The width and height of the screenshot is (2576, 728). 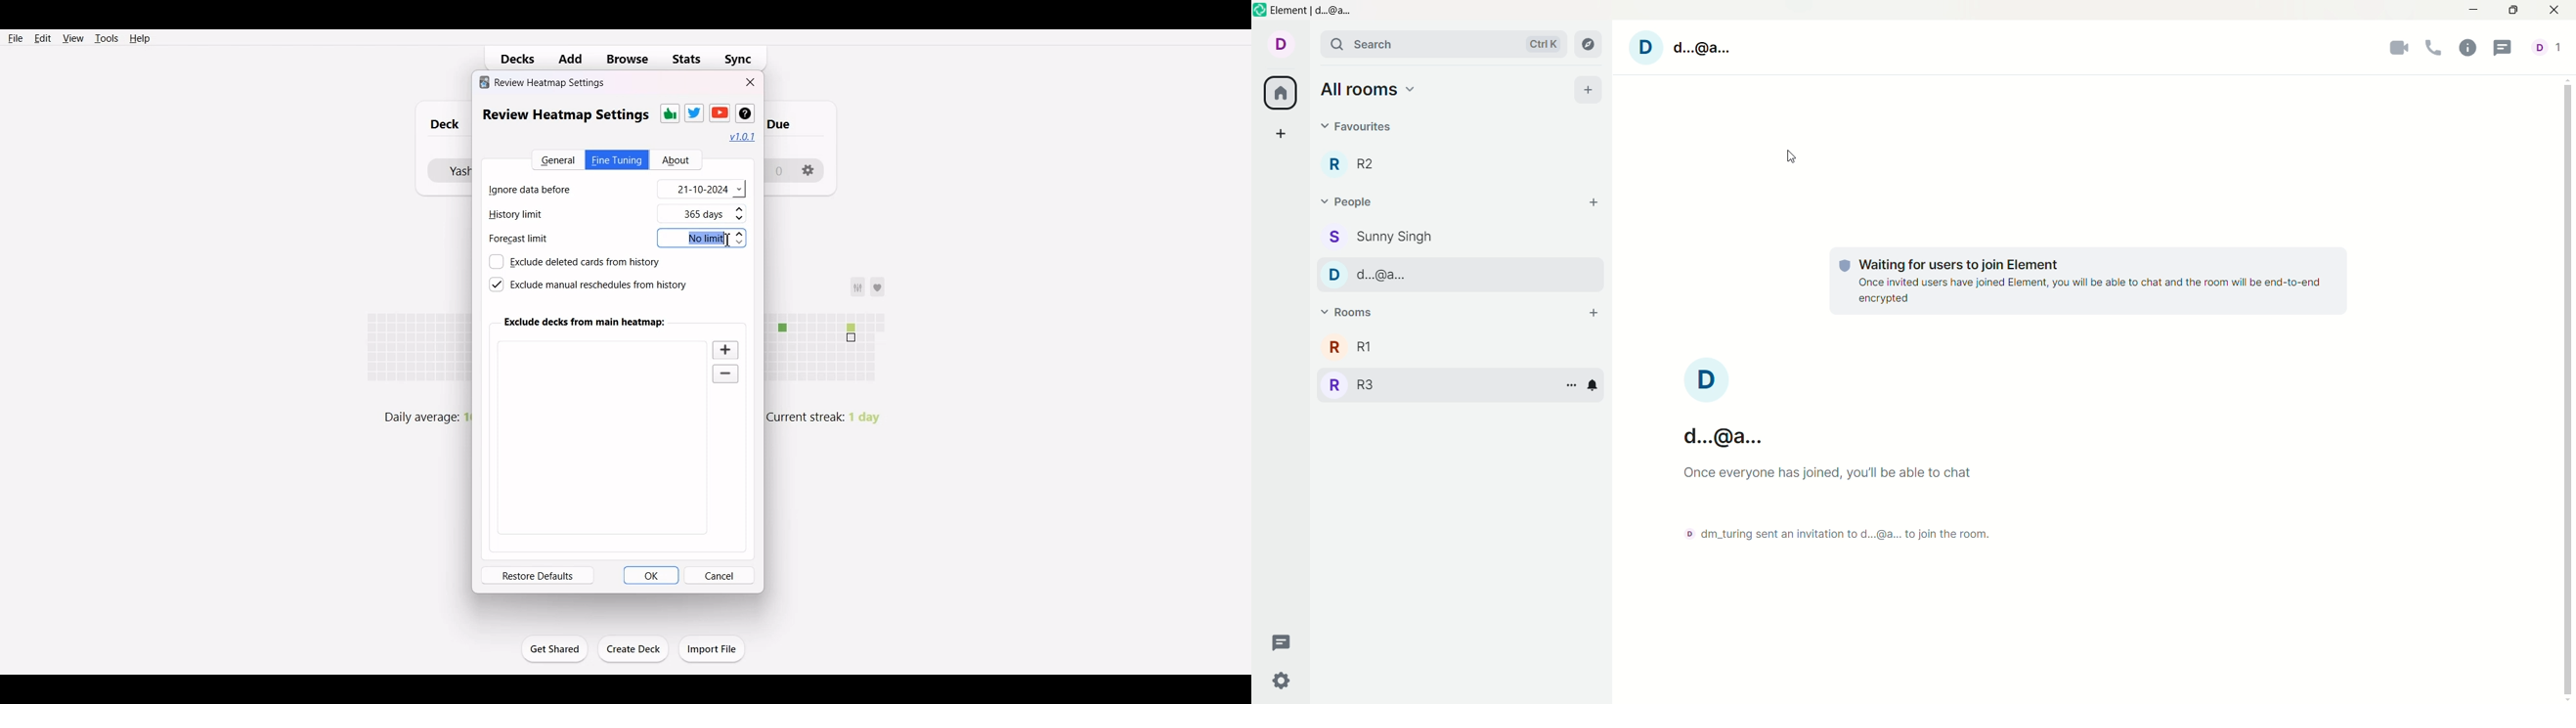 I want to click on Sunny Singh chat, so click(x=1377, y=237).